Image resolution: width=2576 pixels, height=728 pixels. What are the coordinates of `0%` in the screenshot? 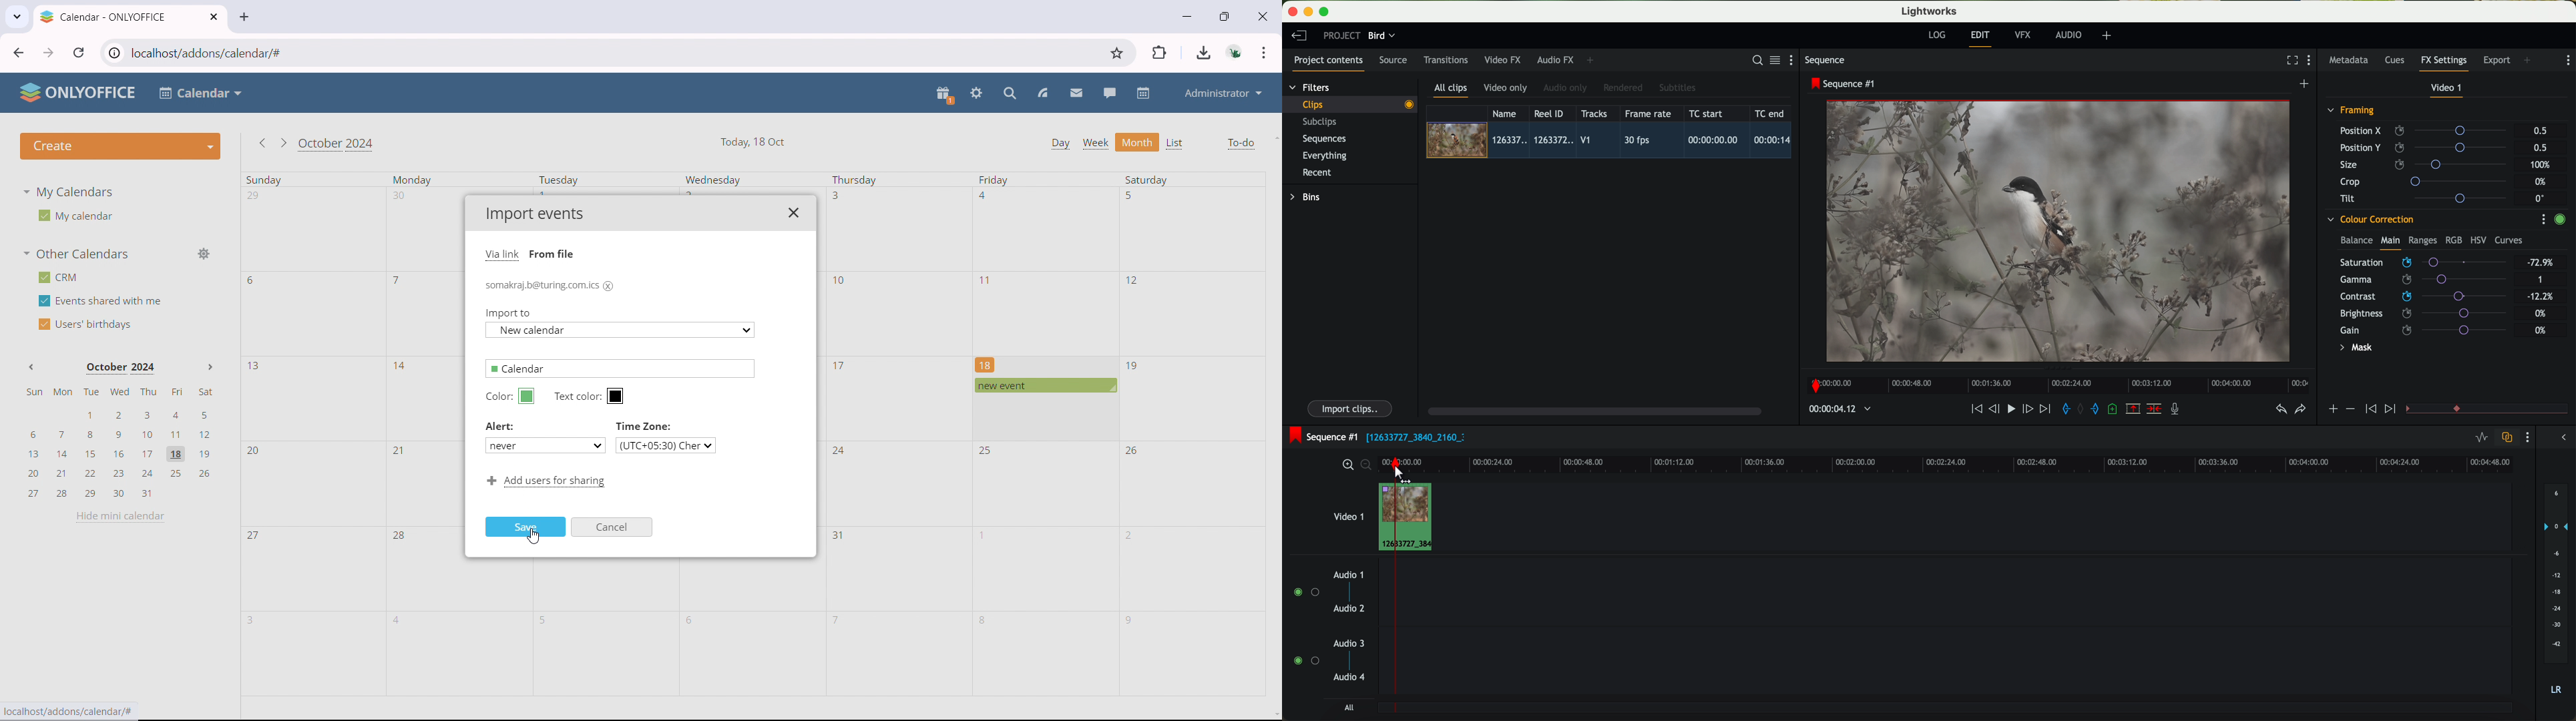 It's located at (2541, 312).